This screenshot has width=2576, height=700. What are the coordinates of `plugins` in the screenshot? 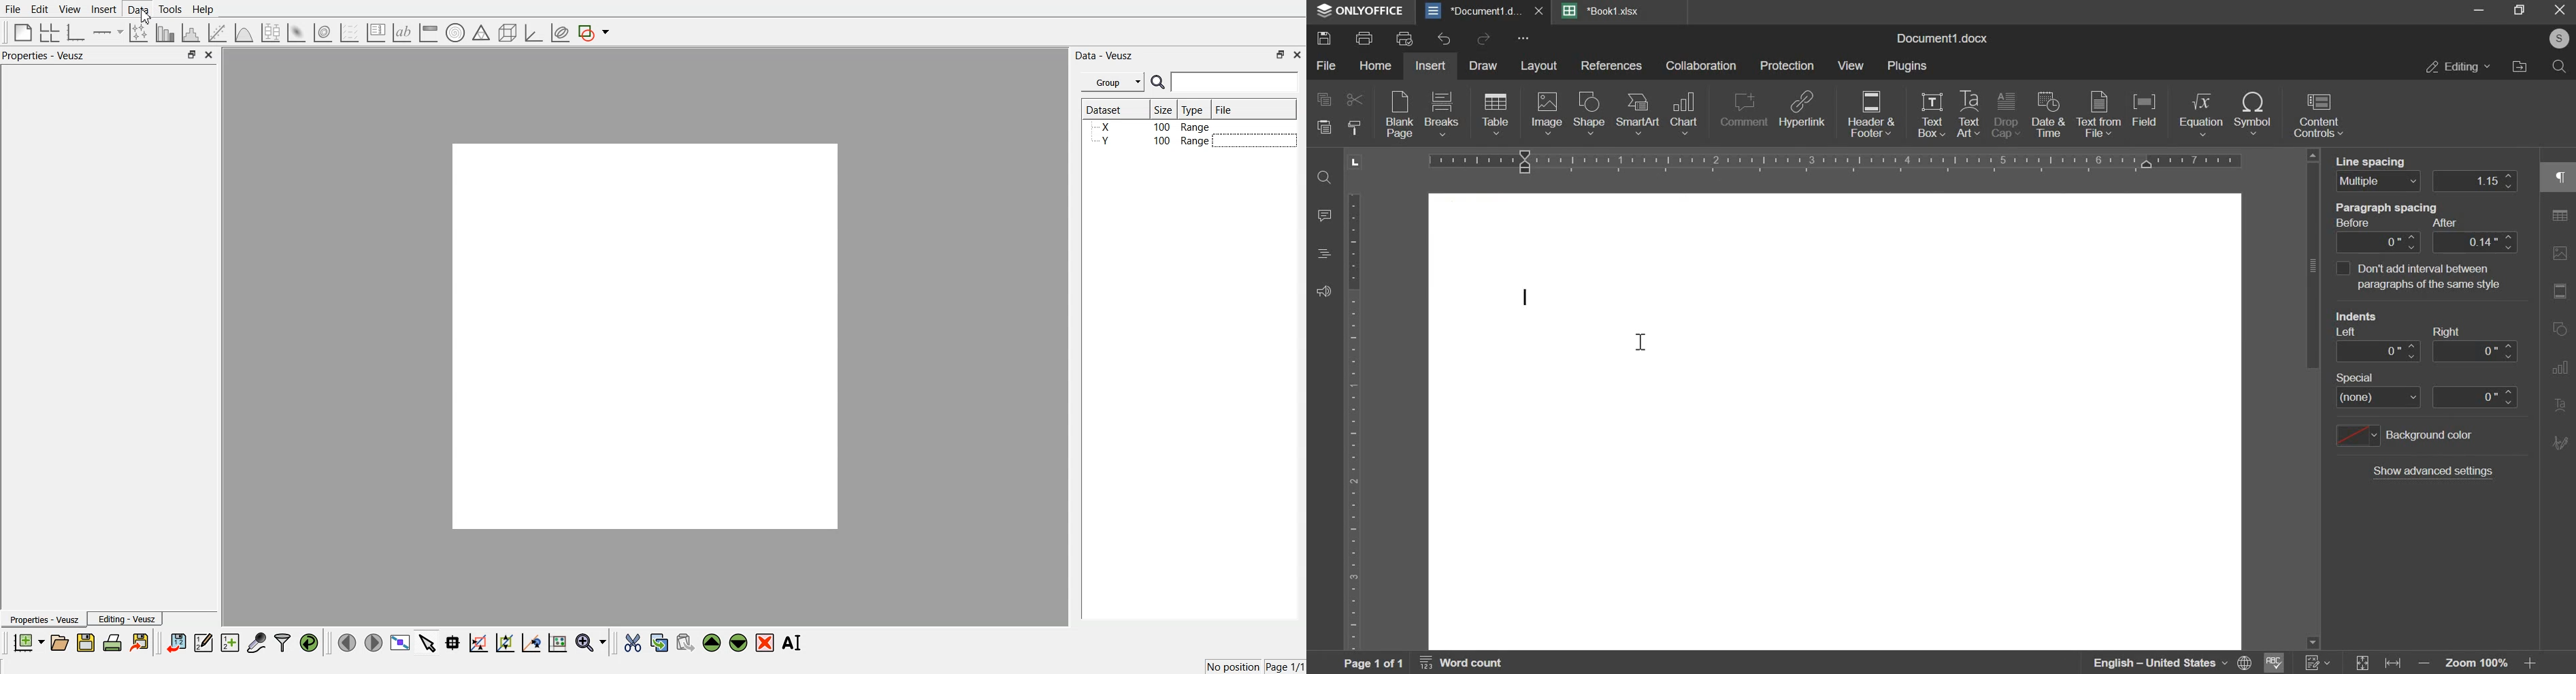 It's located at (1907, 67).